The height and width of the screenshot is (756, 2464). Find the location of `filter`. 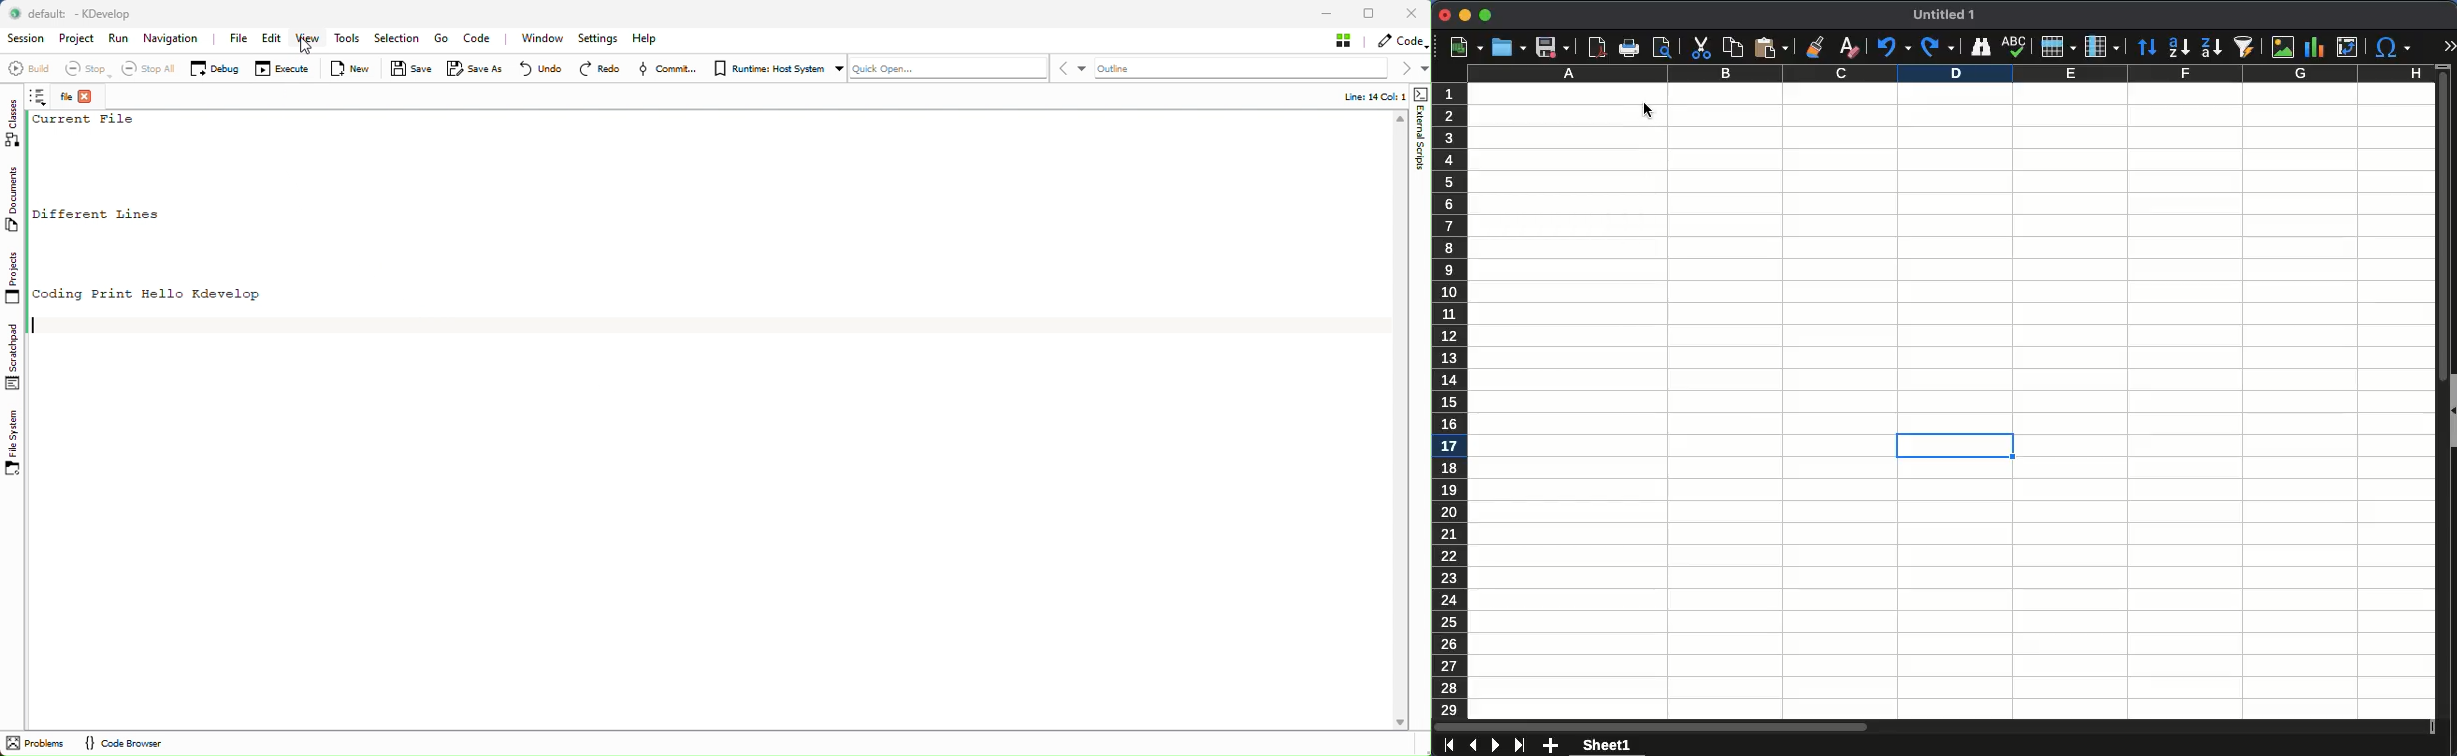

filter is located at coordinates (2247, 47).